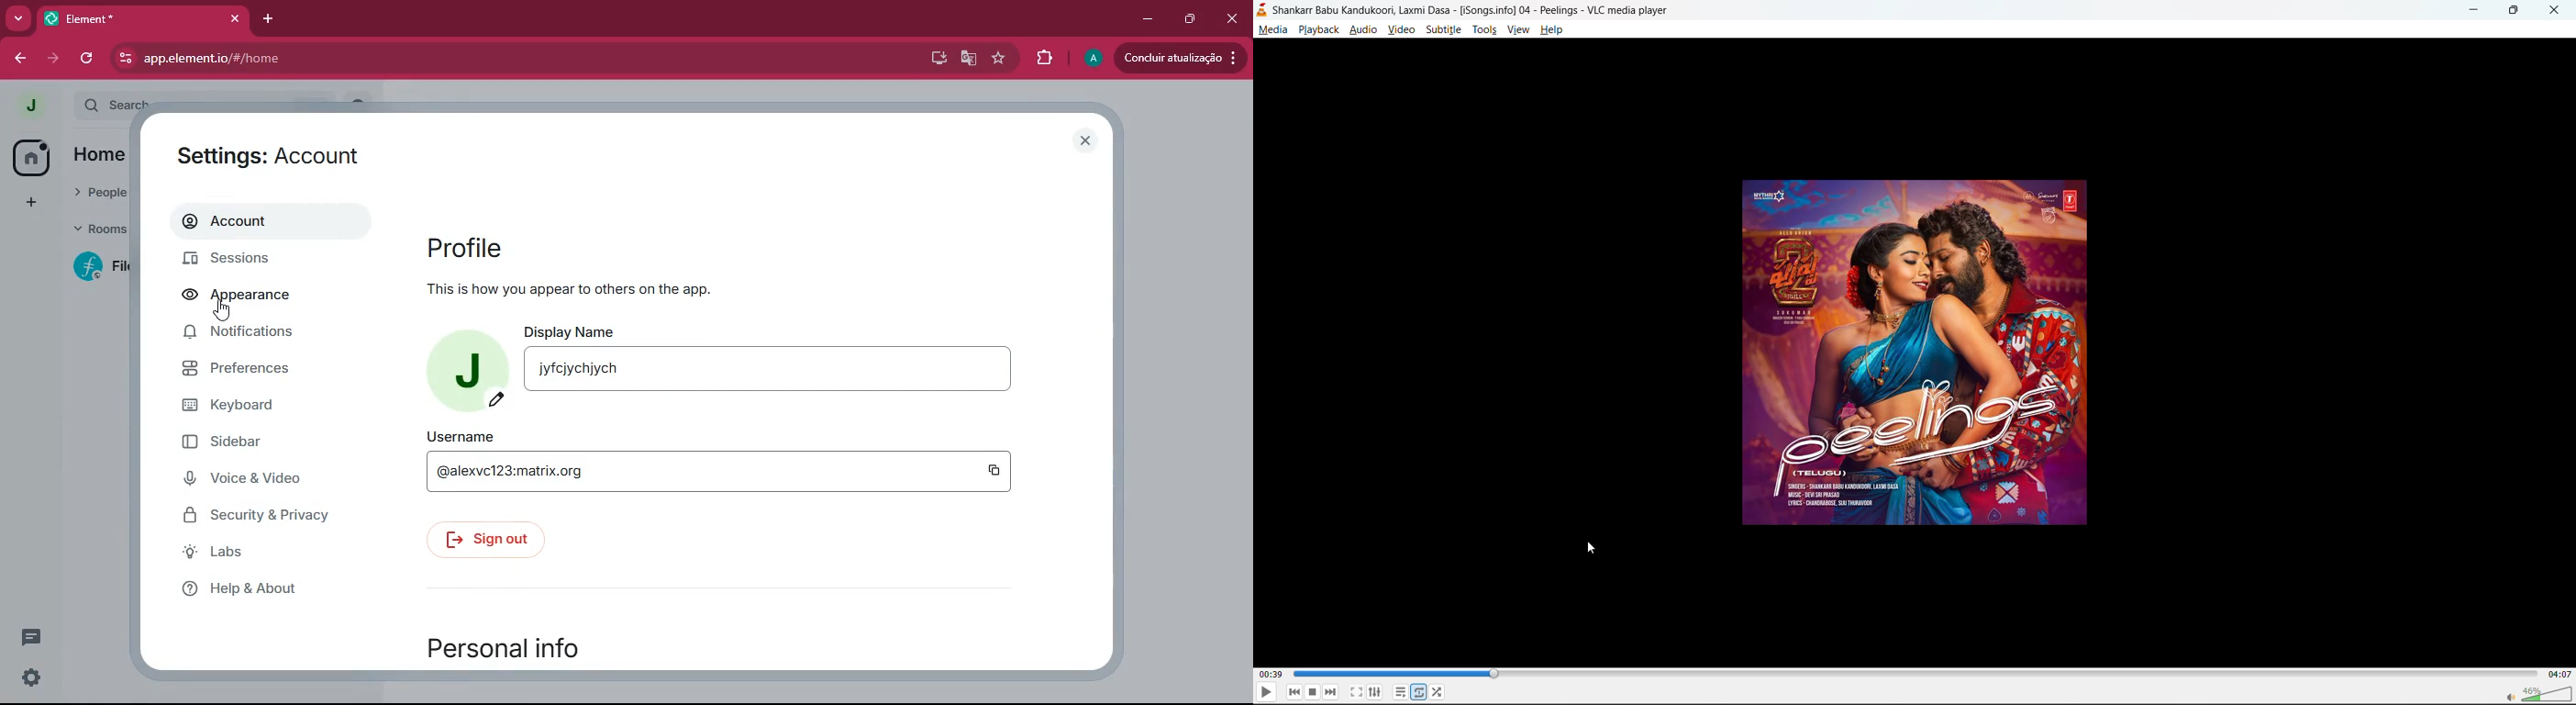 Image resolution: width=2576 pixels, height=728 pixels. What do you see at coordinates (2552, 10) in the screenshot?
I see `close` at bounding box center [2552, 10].